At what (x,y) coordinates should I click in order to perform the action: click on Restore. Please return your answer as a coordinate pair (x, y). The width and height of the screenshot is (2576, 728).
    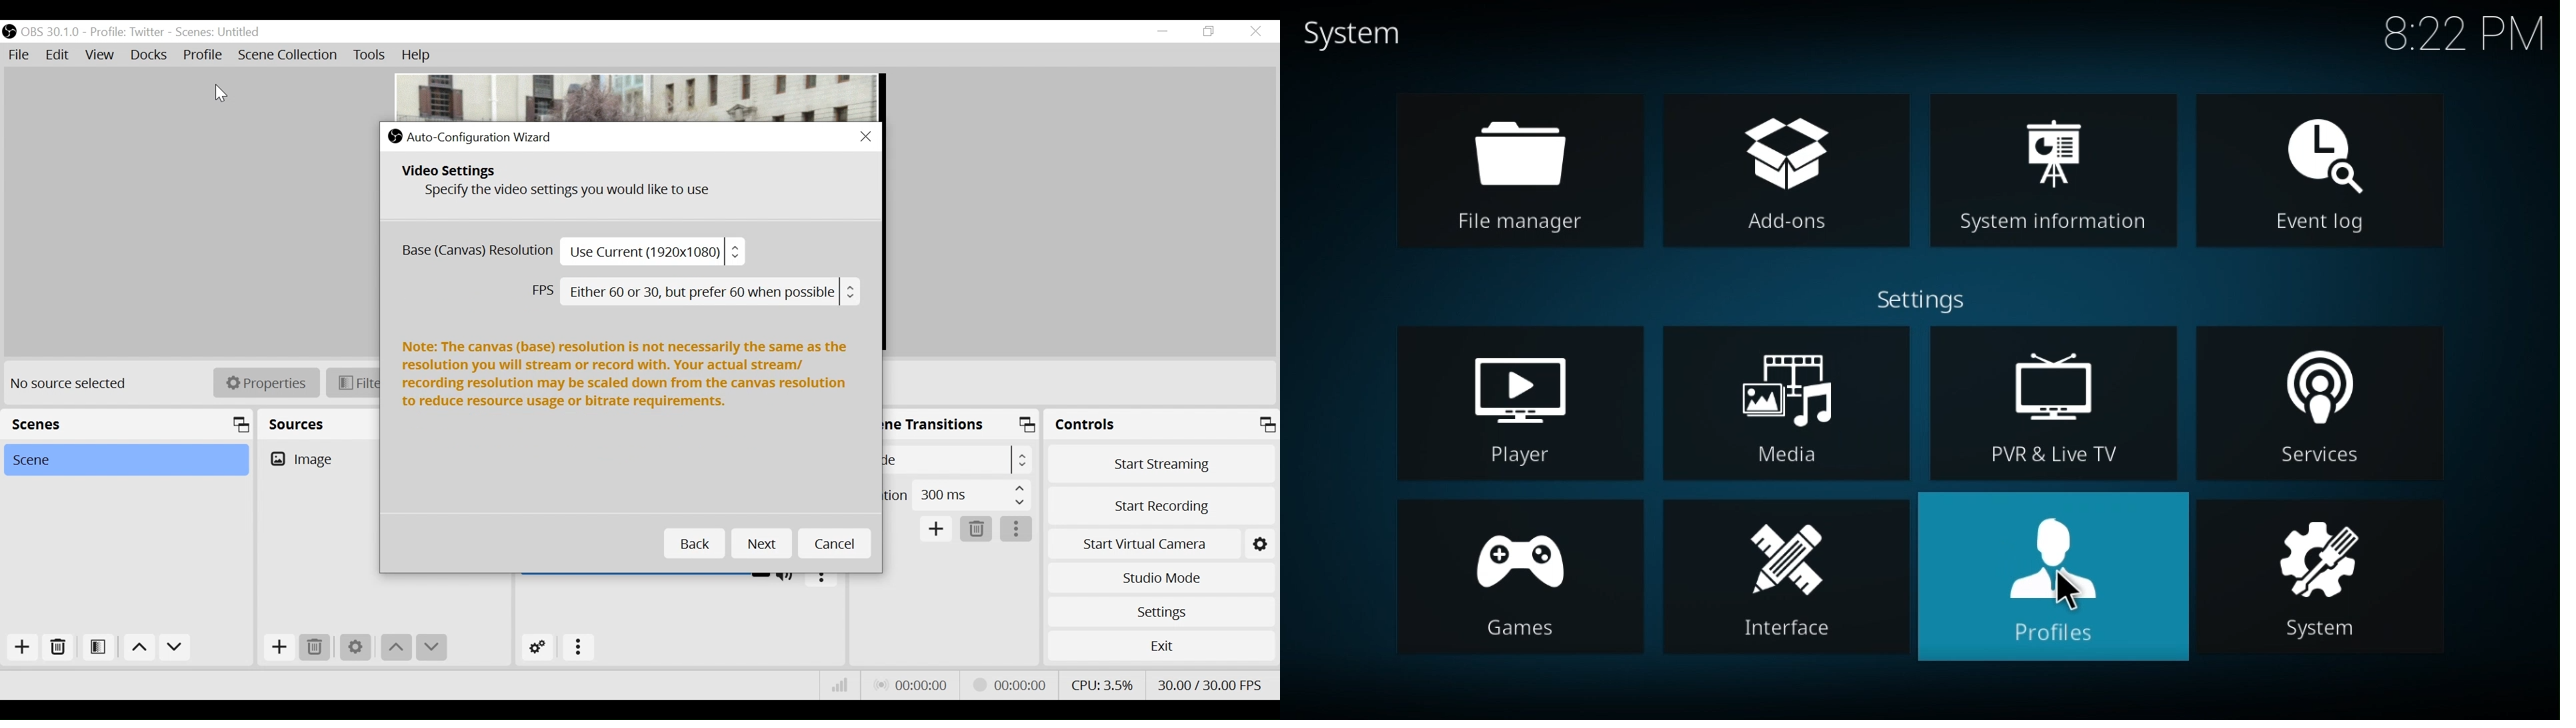
    Looking at the image, I should click on (1207, 31).